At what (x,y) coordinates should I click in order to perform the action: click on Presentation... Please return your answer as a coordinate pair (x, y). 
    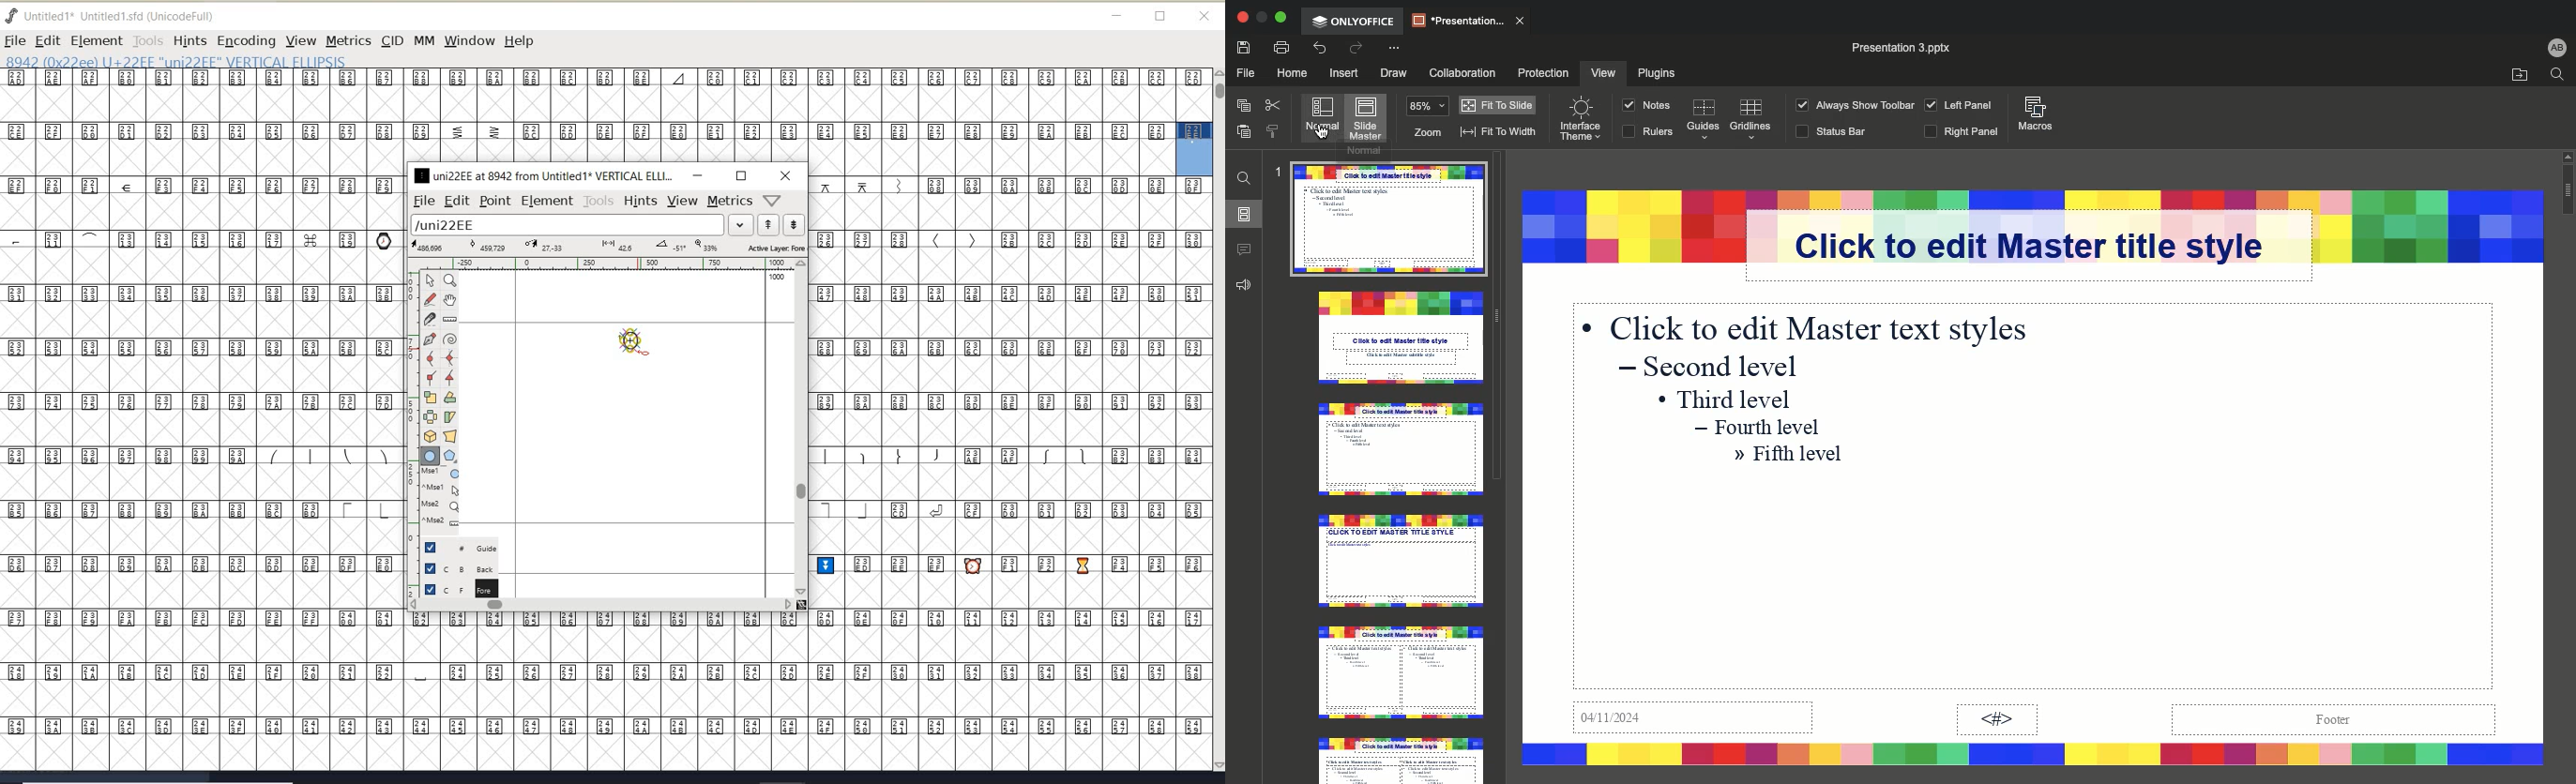
    Looking at the image, I should click on (1468, 19).